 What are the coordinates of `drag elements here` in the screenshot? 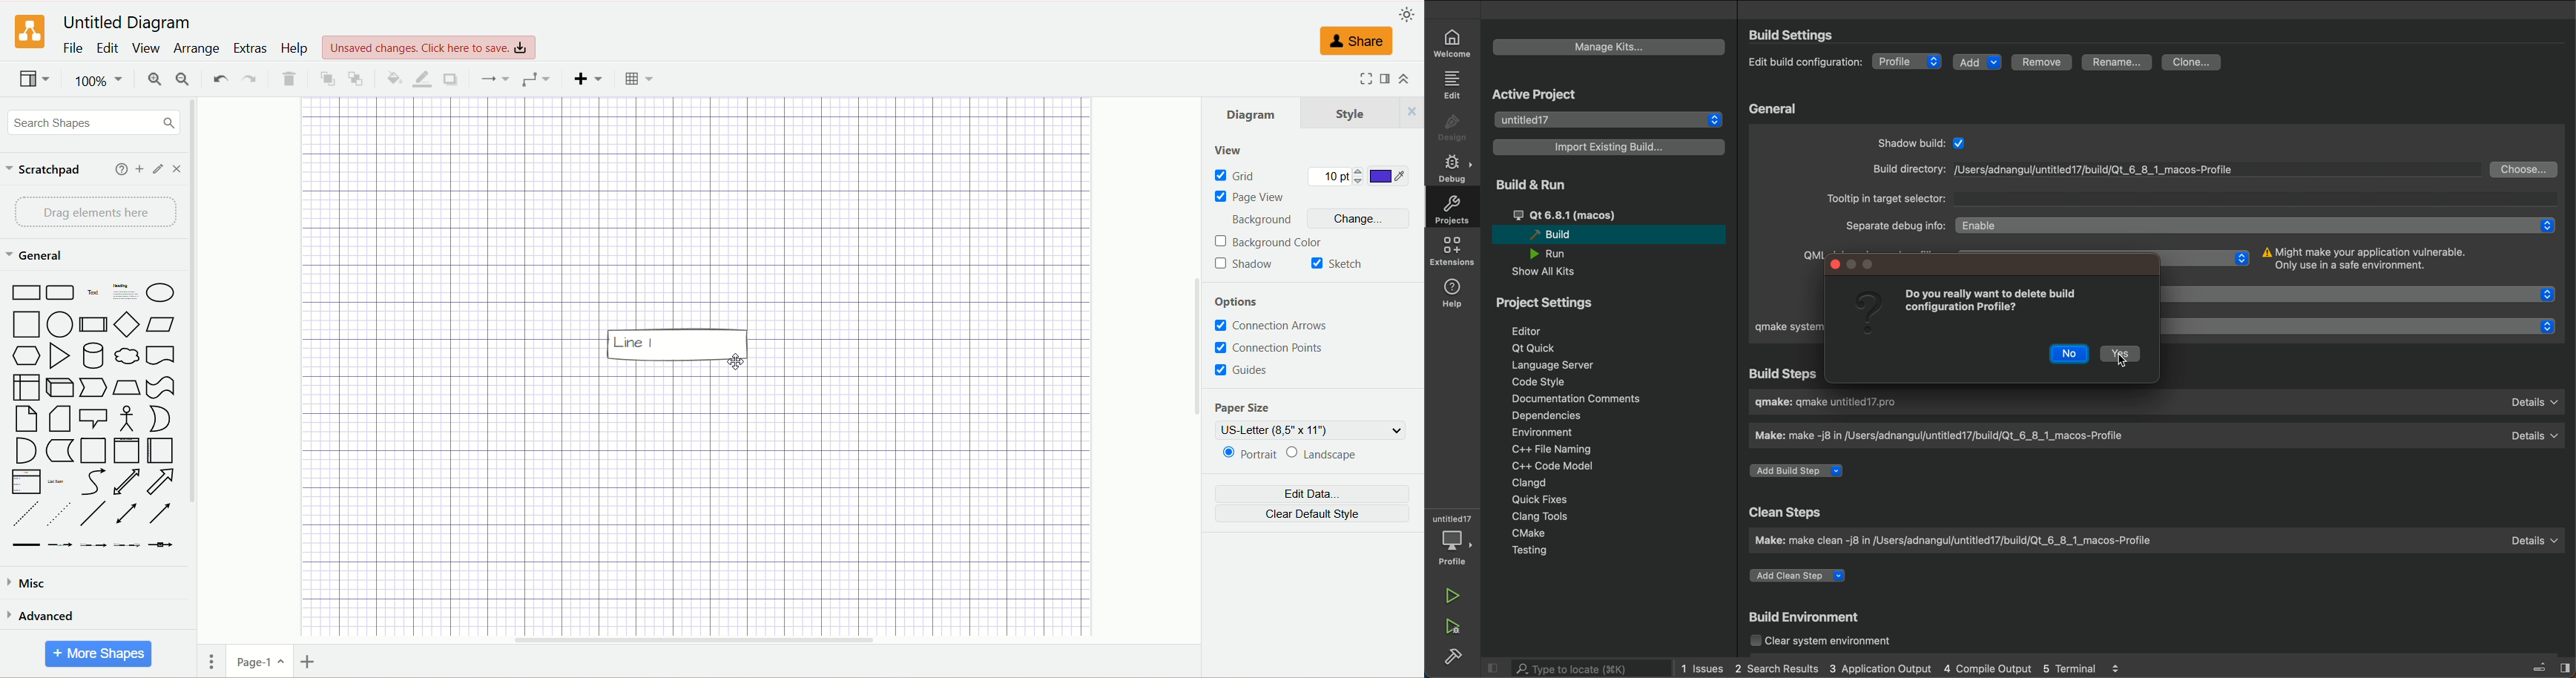 It's located at (90, 211).